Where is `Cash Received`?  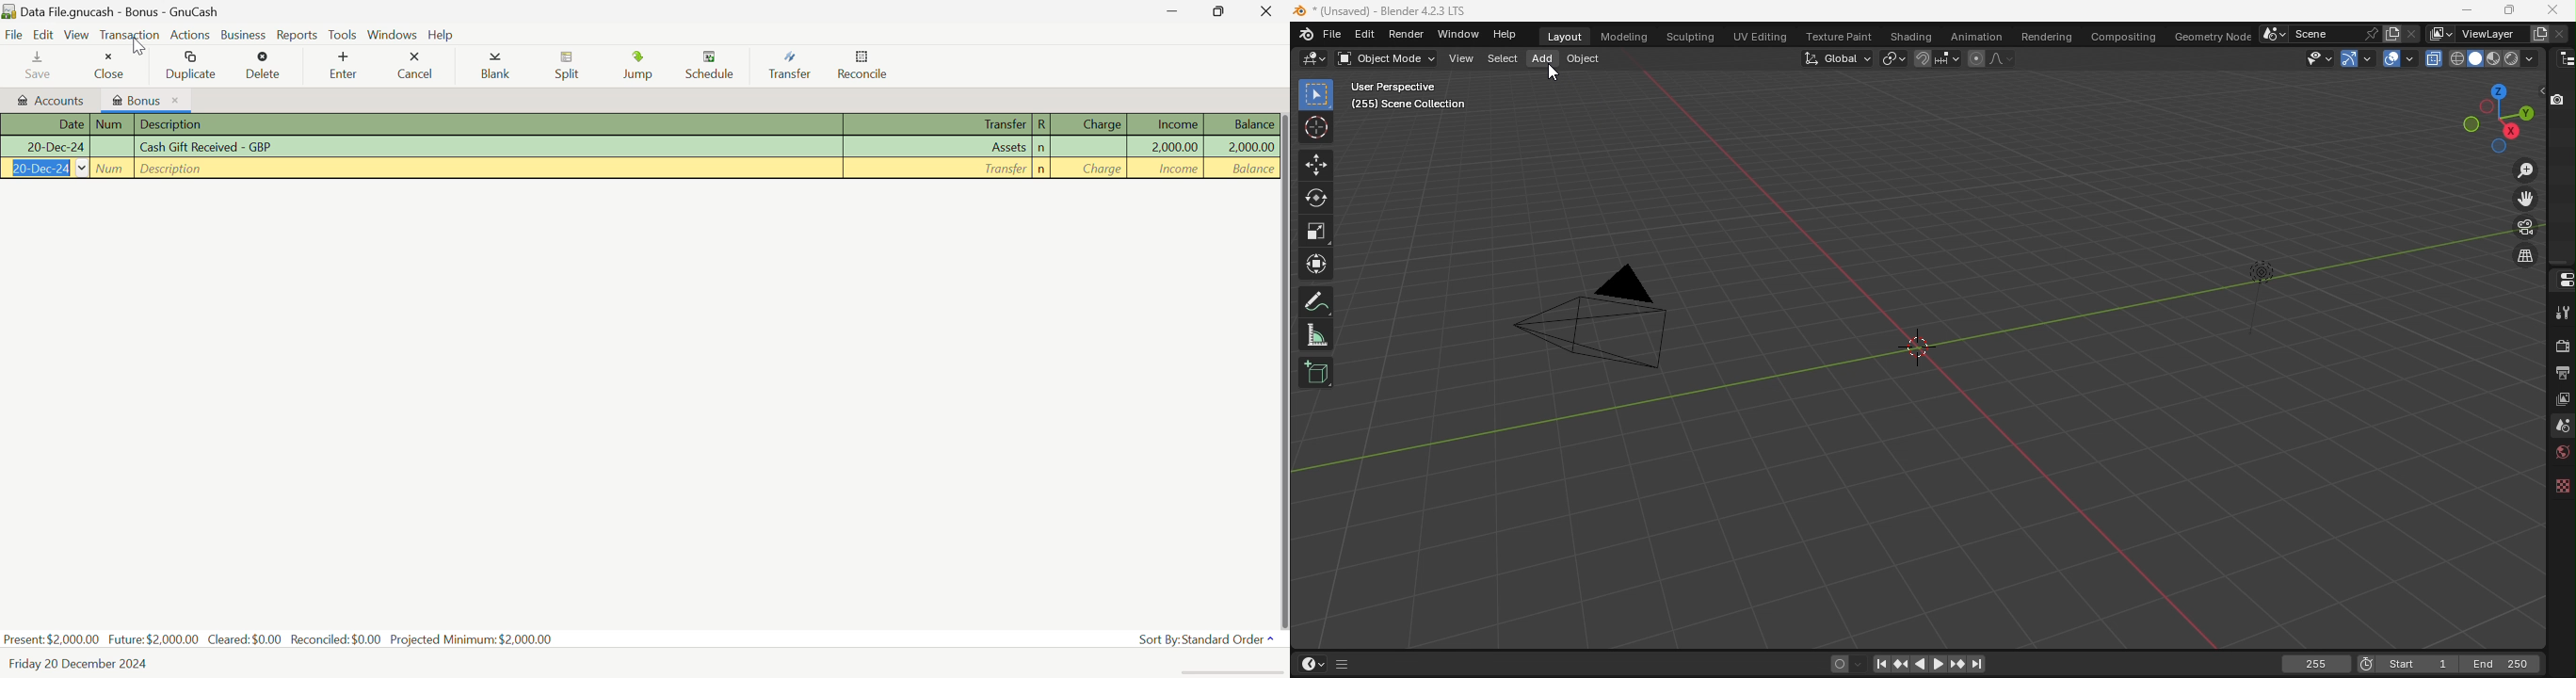
Cash Received is located at coordinates (490, 147).